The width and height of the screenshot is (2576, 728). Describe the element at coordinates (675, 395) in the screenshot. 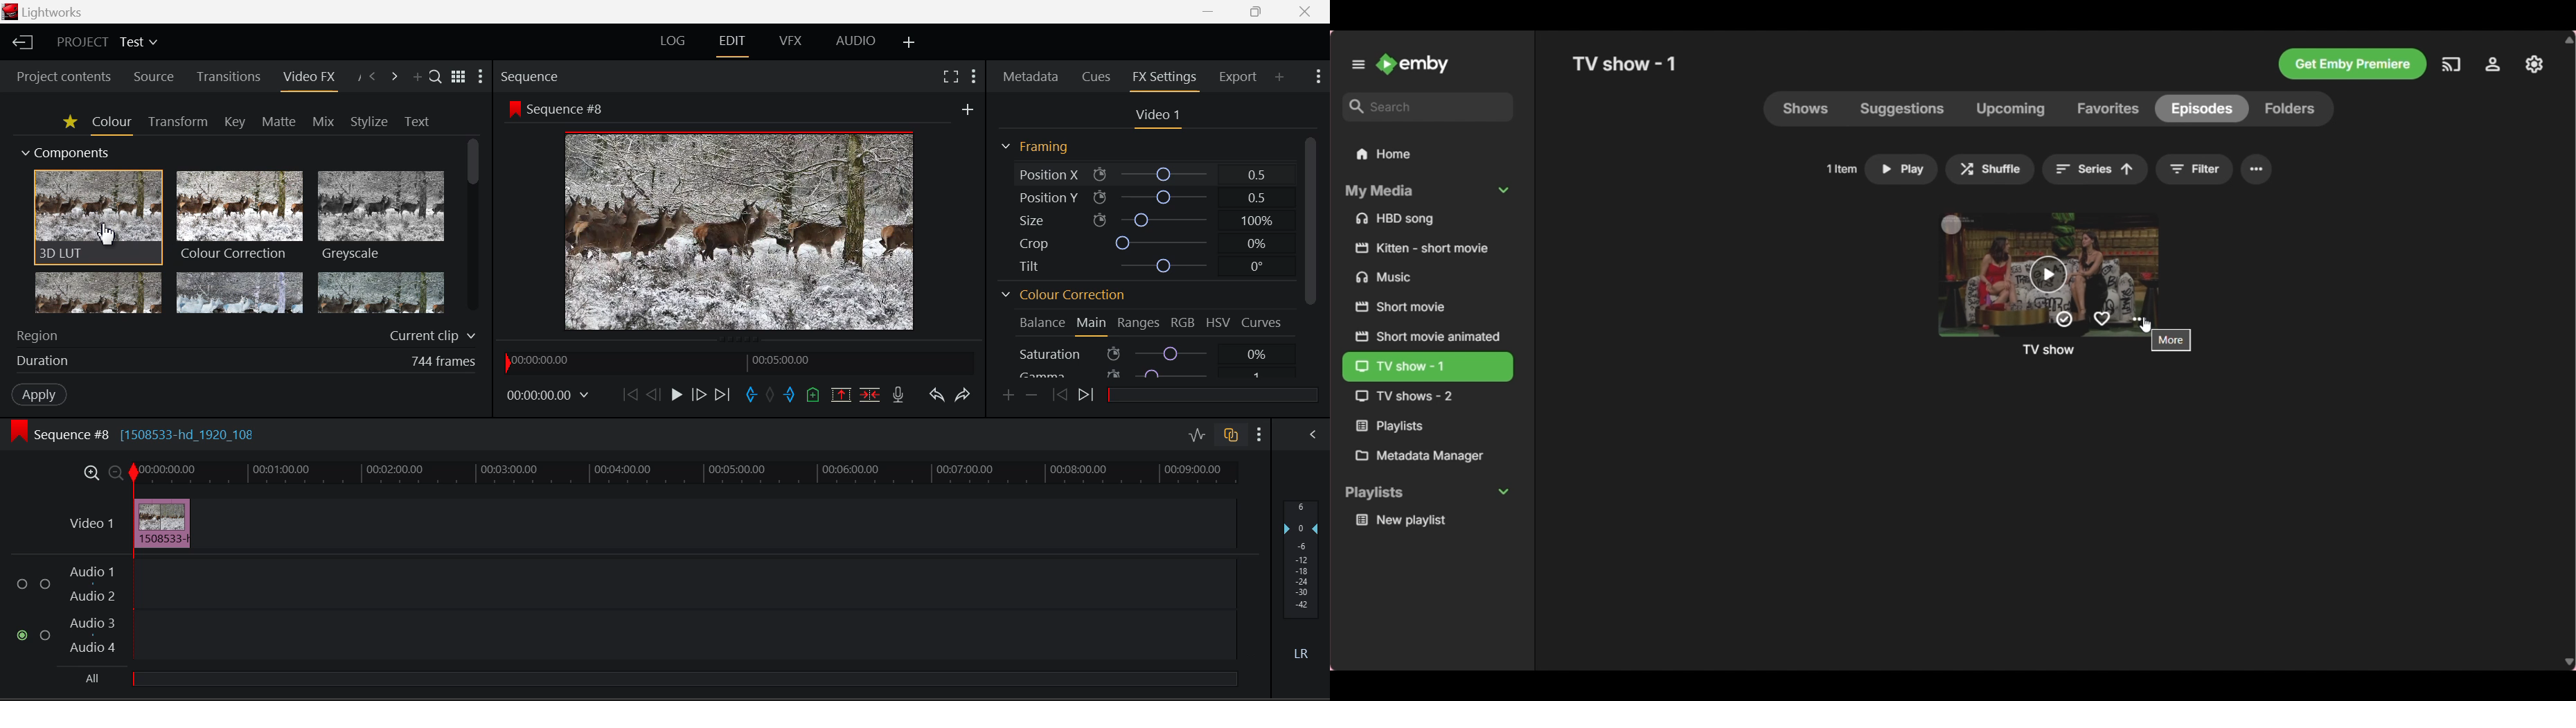

I see `Play` at that location.